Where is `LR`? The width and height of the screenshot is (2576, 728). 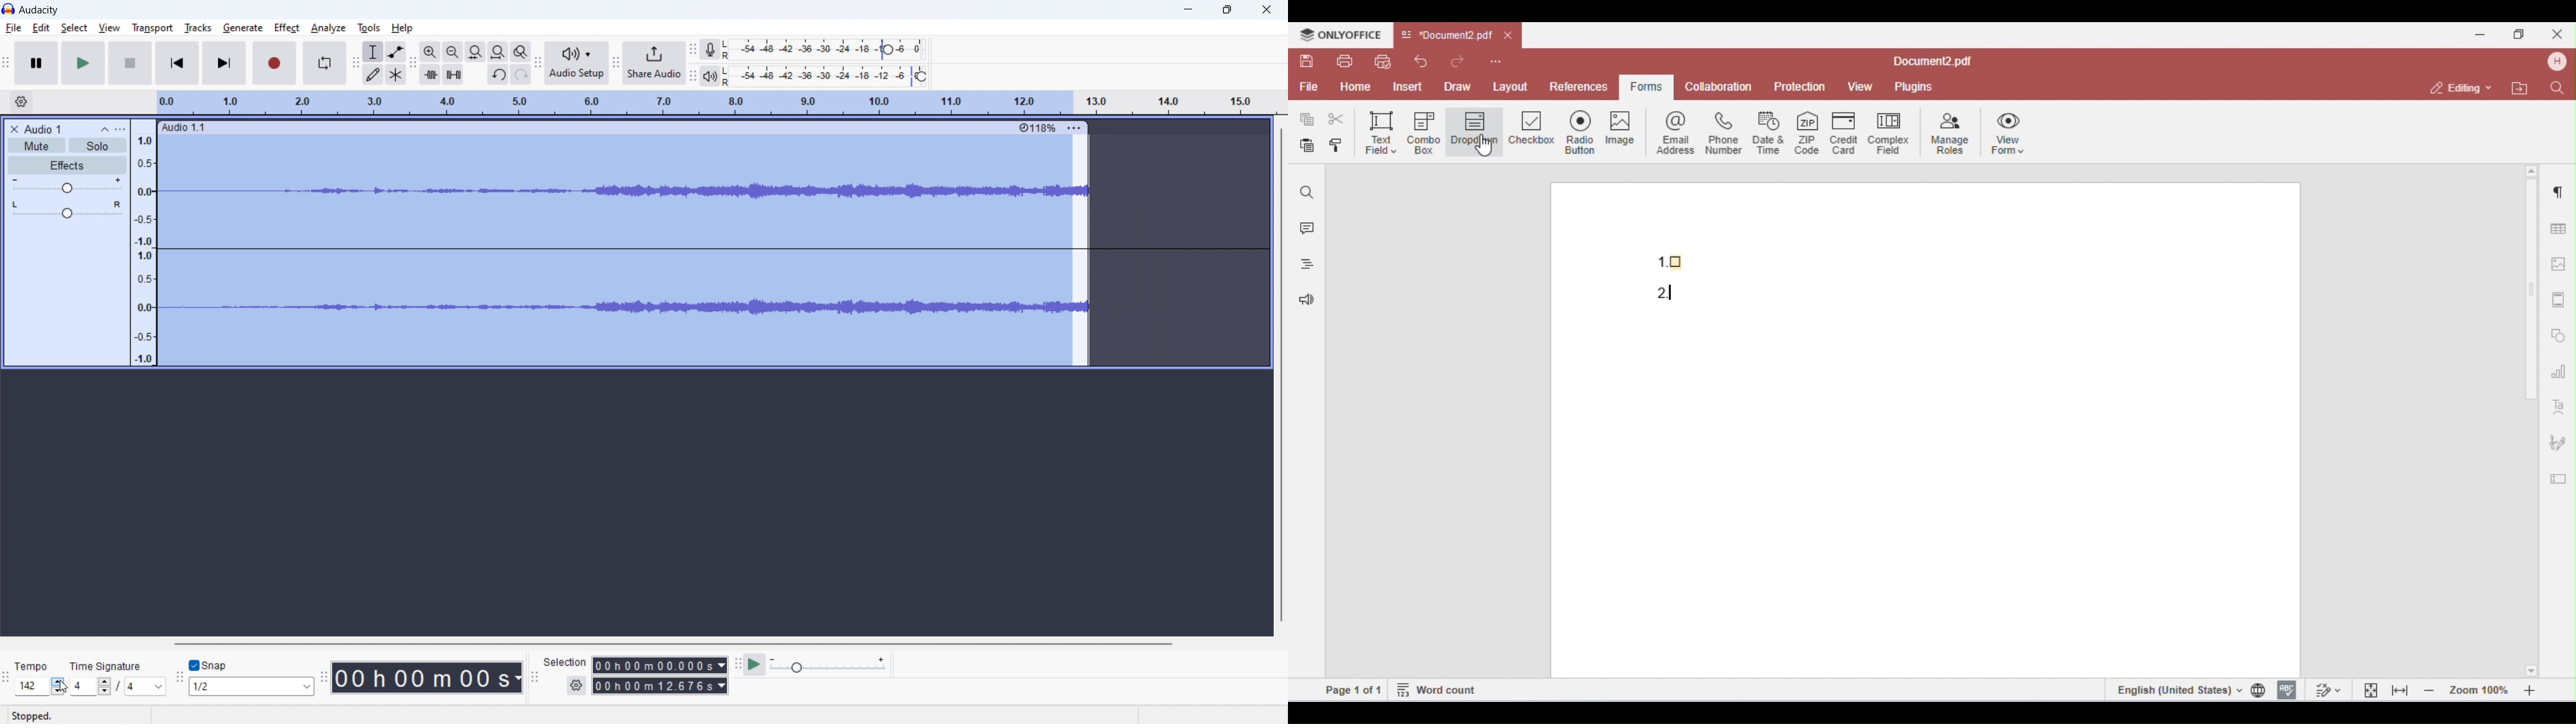
LR is located at coordinates (725, 49).